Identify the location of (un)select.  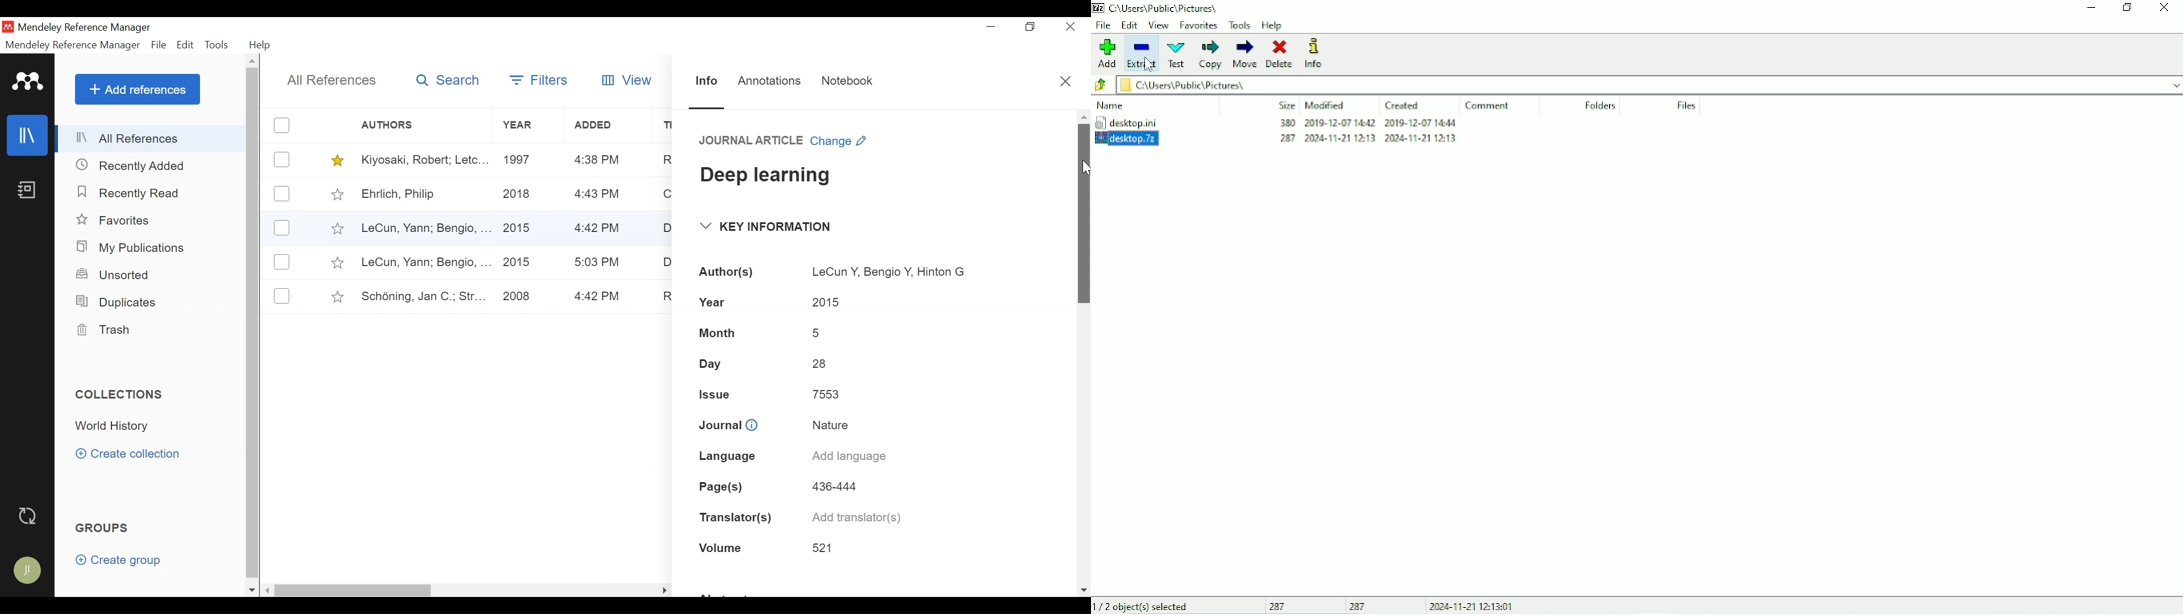
(282, 296).